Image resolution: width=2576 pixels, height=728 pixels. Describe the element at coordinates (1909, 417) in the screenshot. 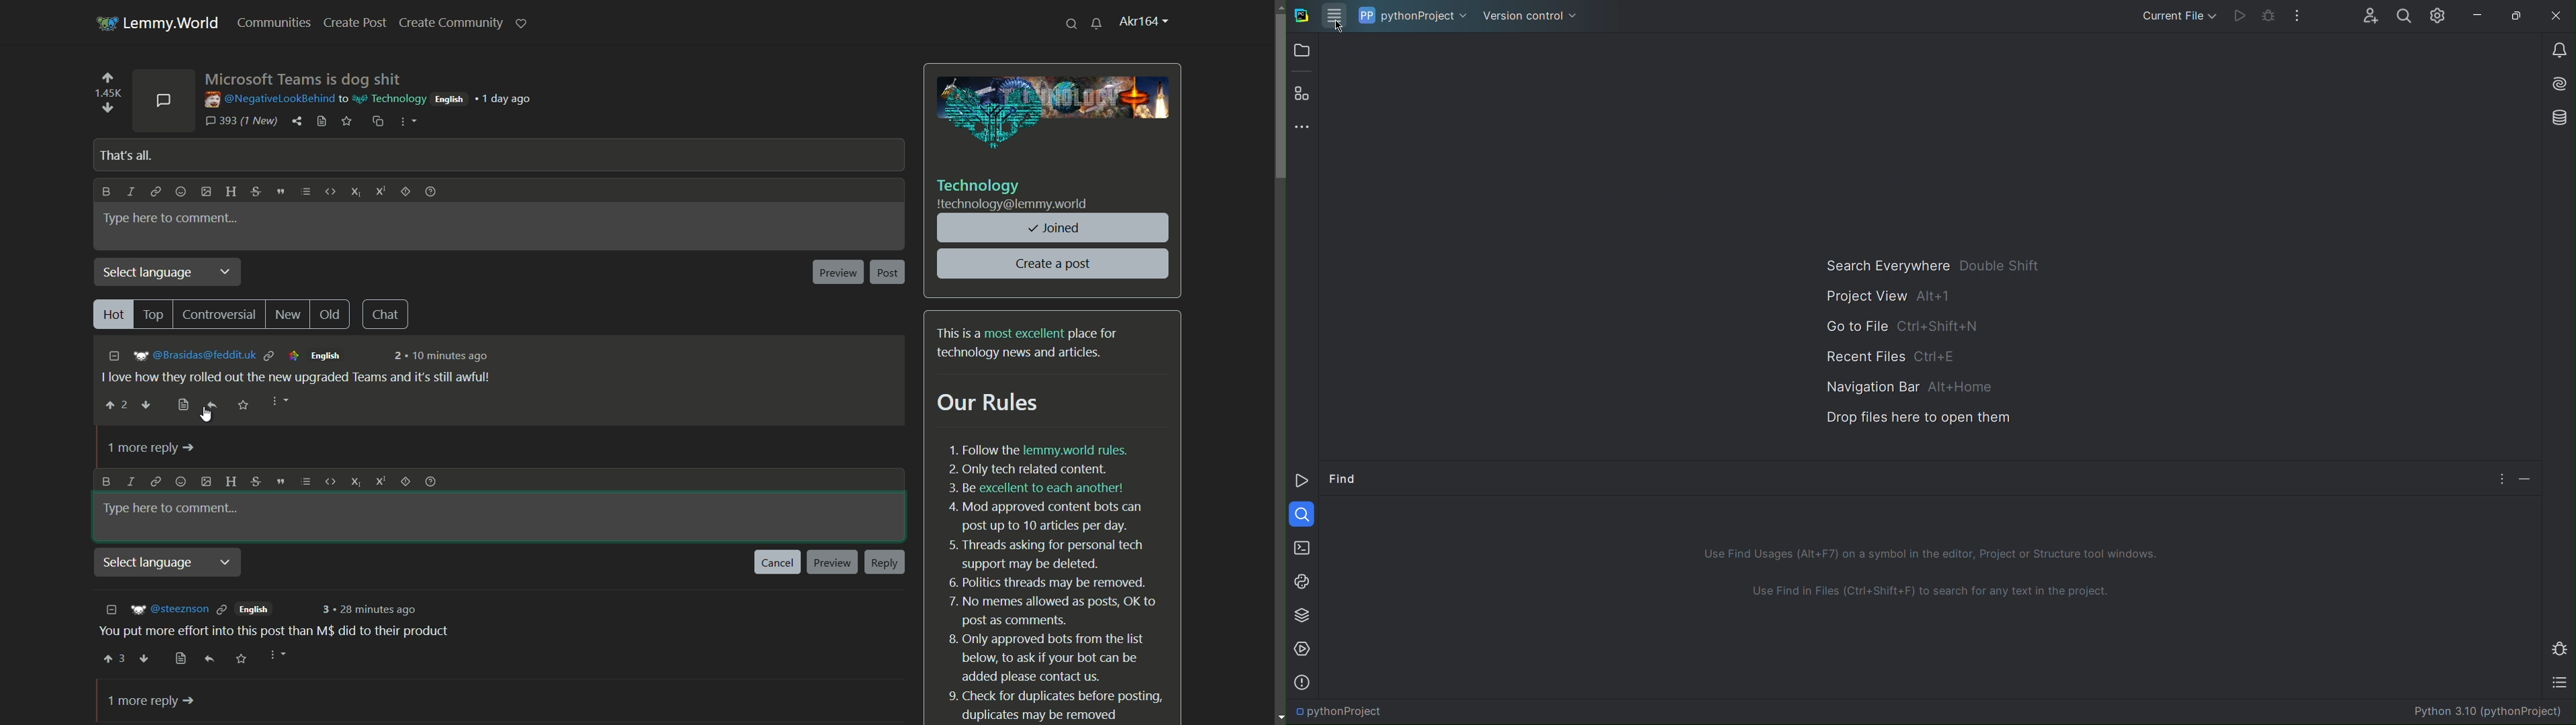

I see `Drop files here to open them` at that location.